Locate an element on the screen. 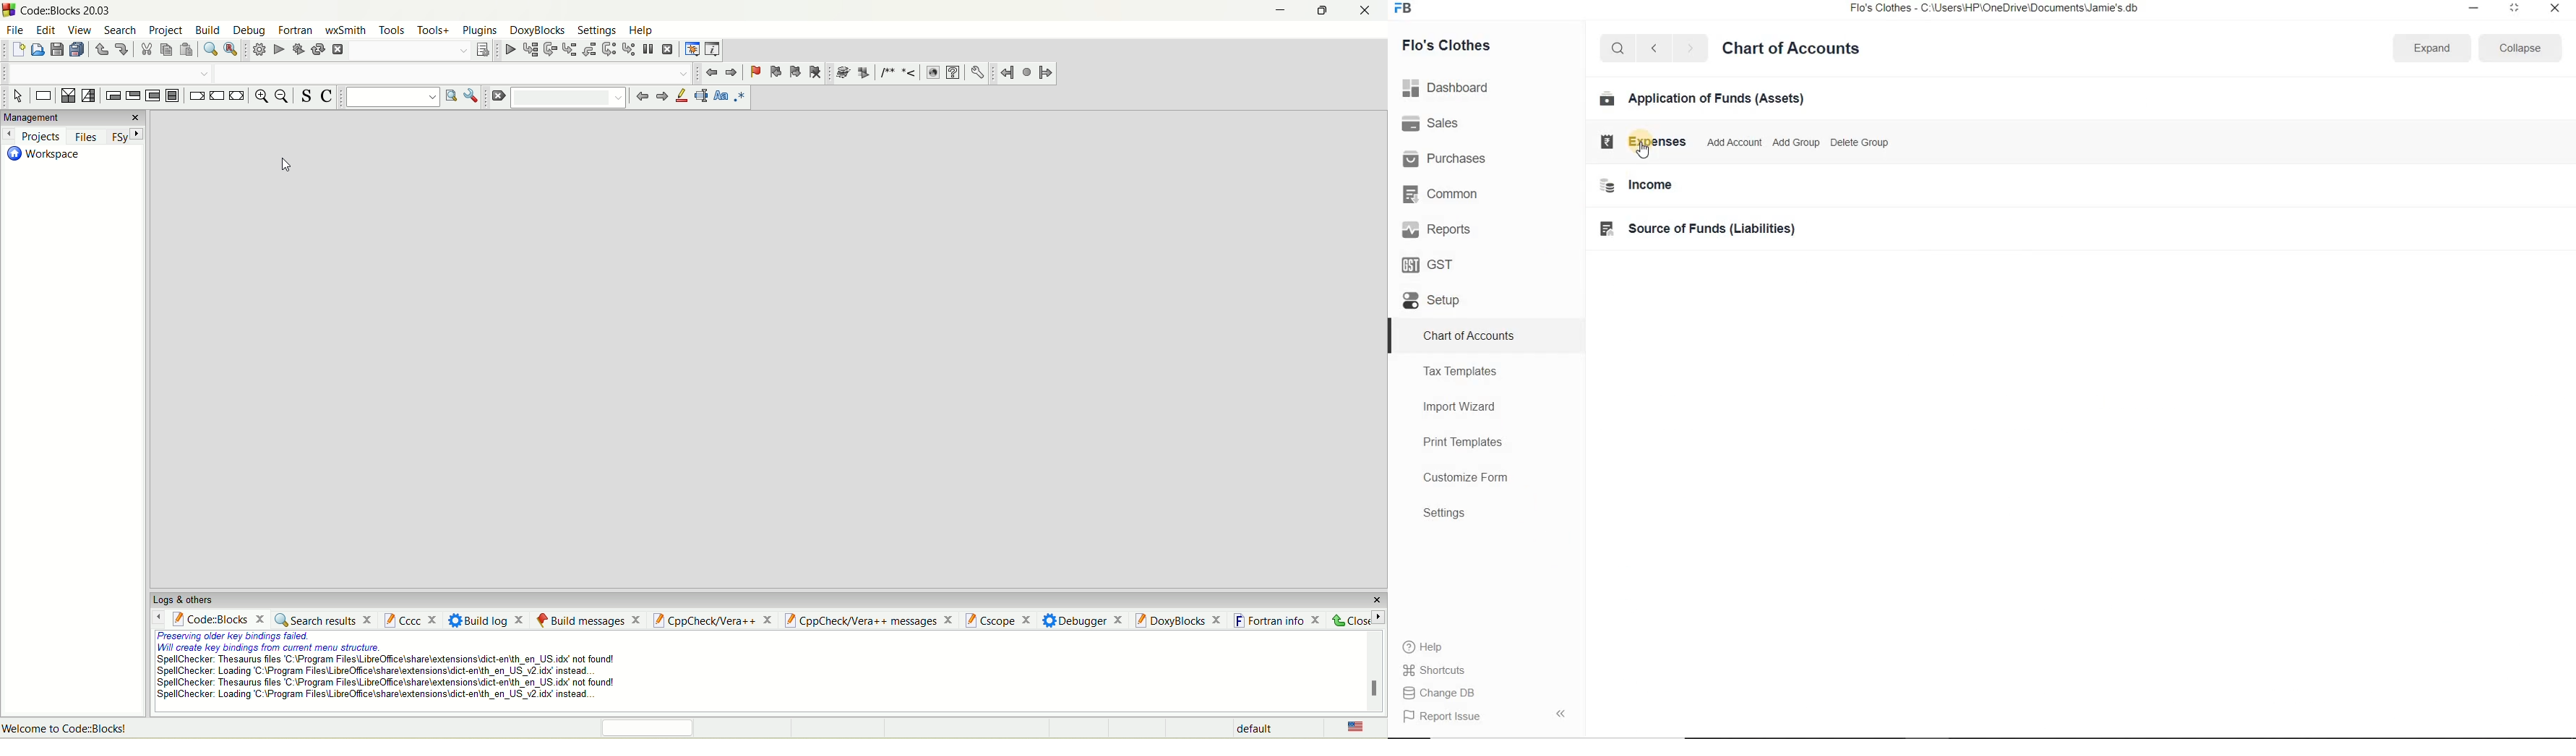 Image resolution: width=2576 pixels, height=756 pixels.  Help is located at coordinates (1431, 647).